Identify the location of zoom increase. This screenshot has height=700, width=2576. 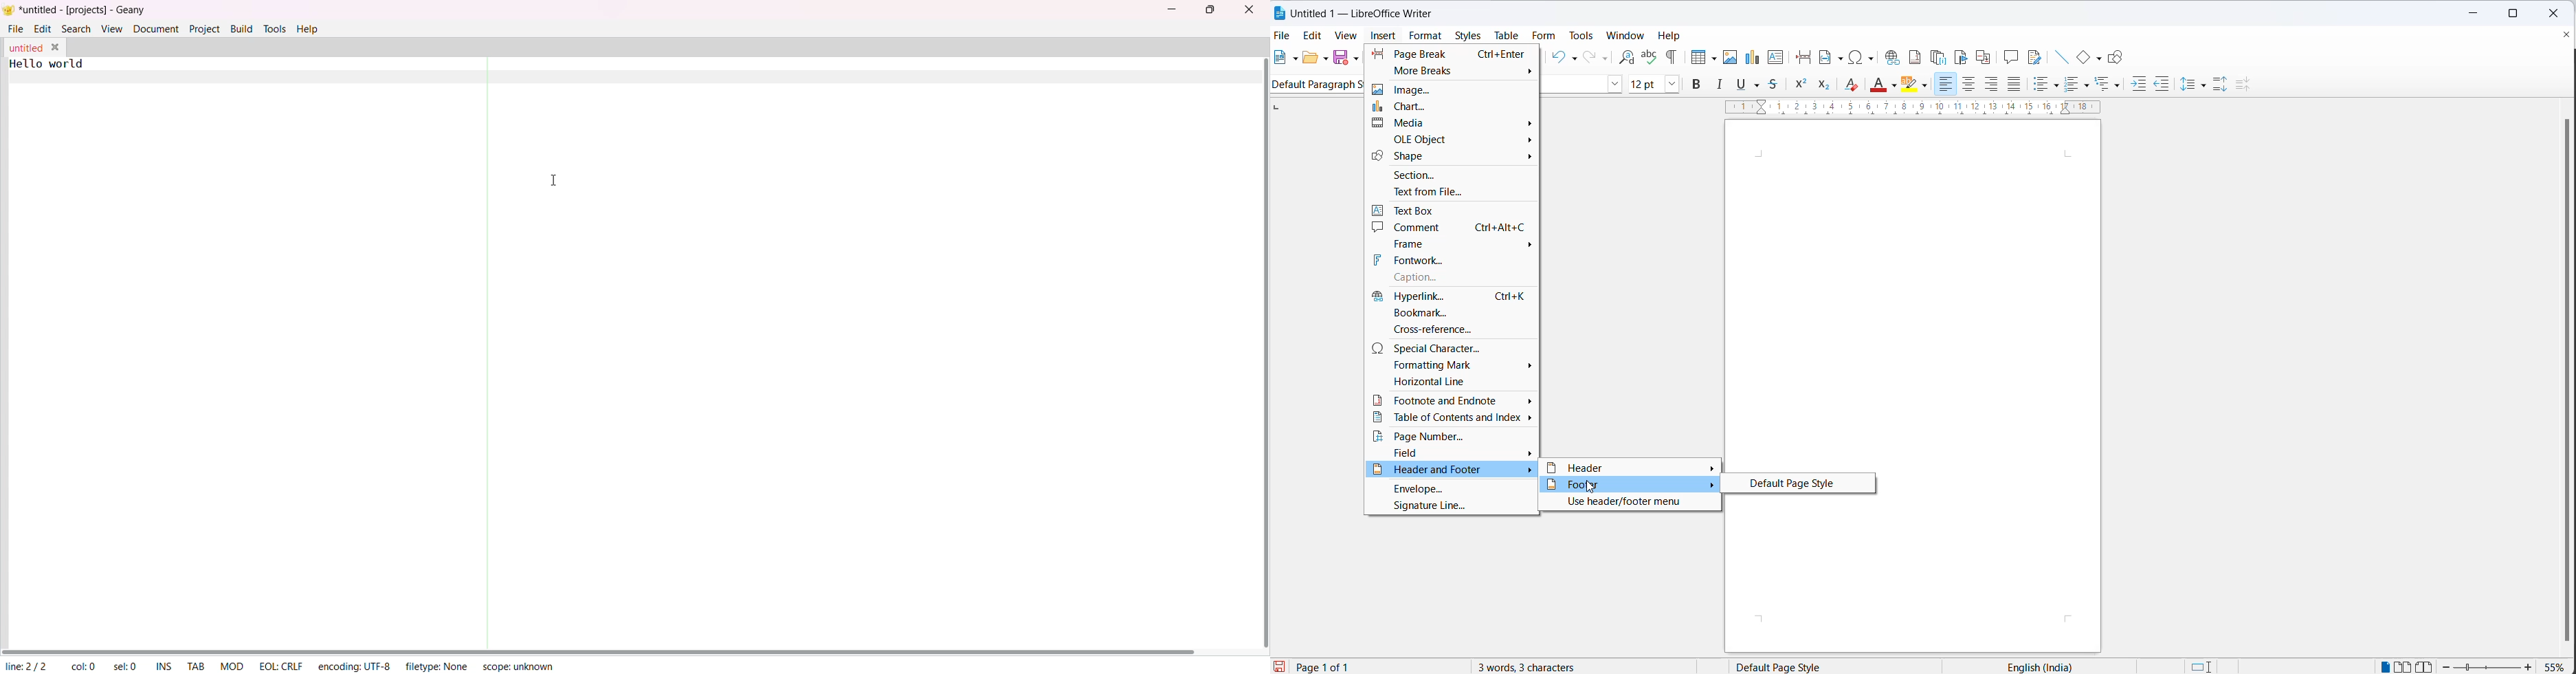
(2531, 666).